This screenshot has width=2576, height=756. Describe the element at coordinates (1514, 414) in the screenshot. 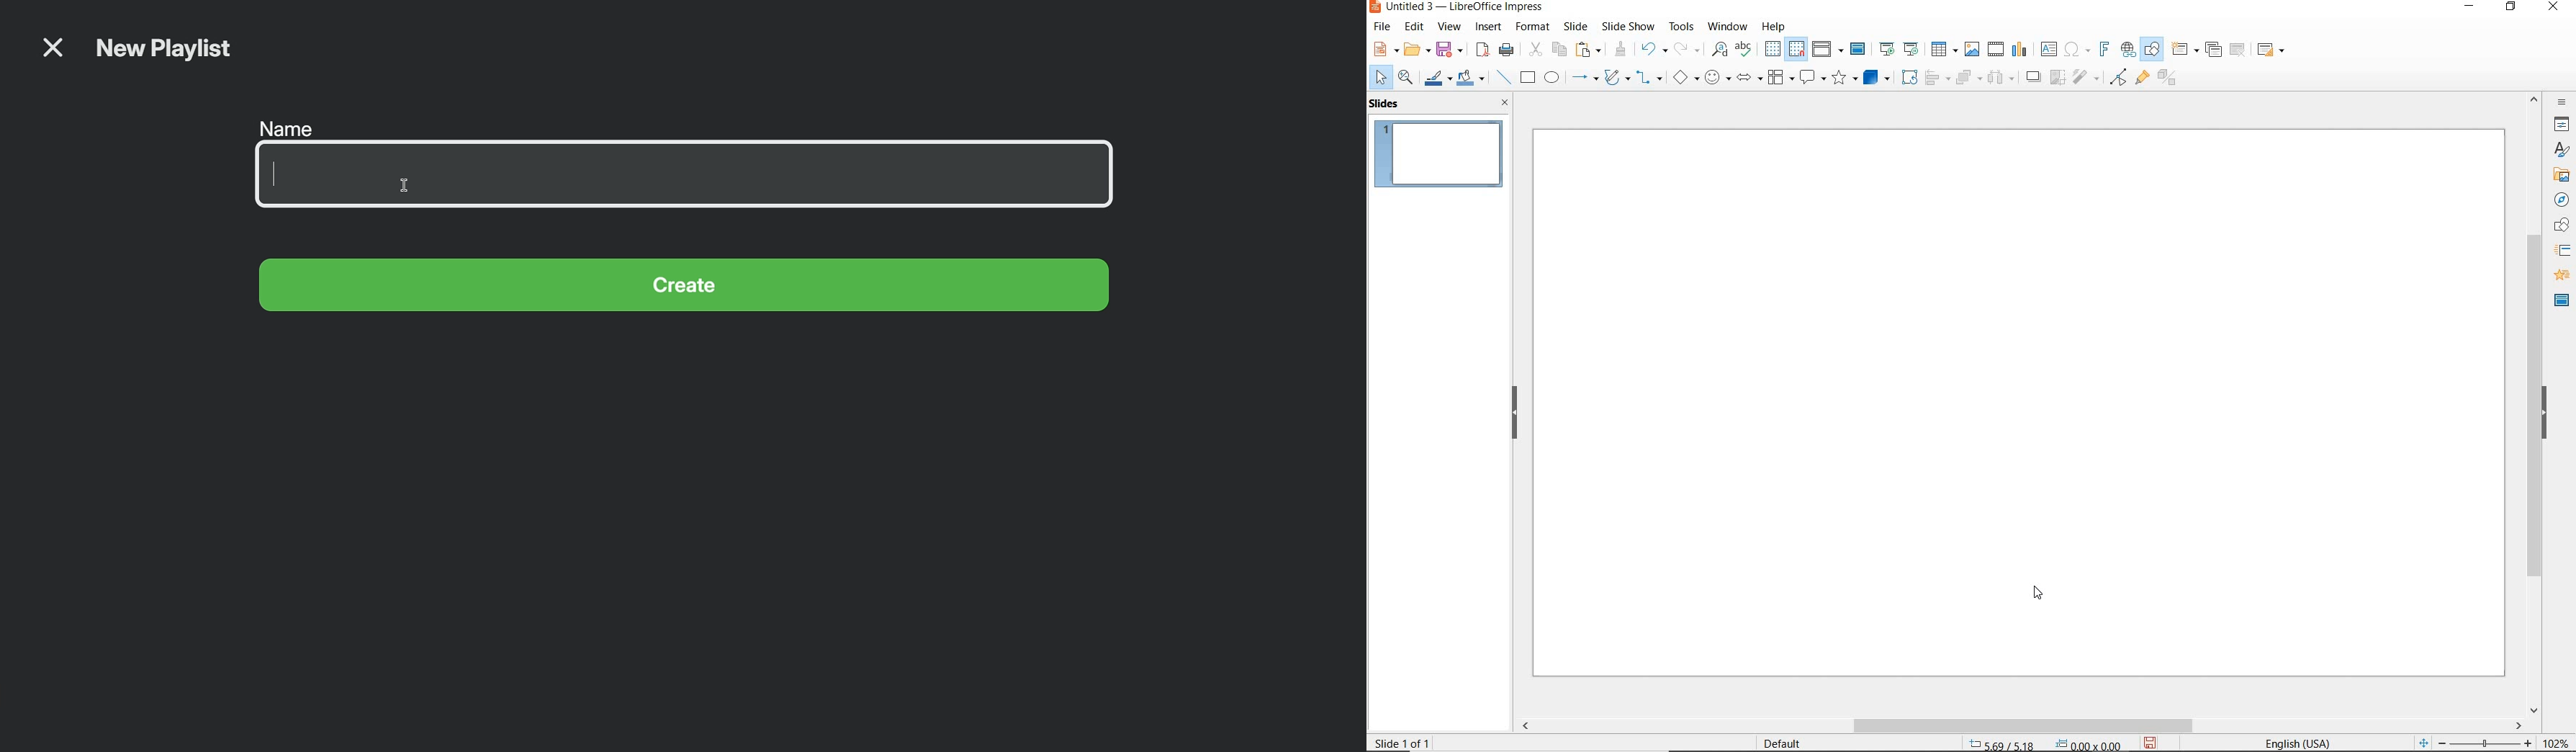

I see `HIDE` at that location.